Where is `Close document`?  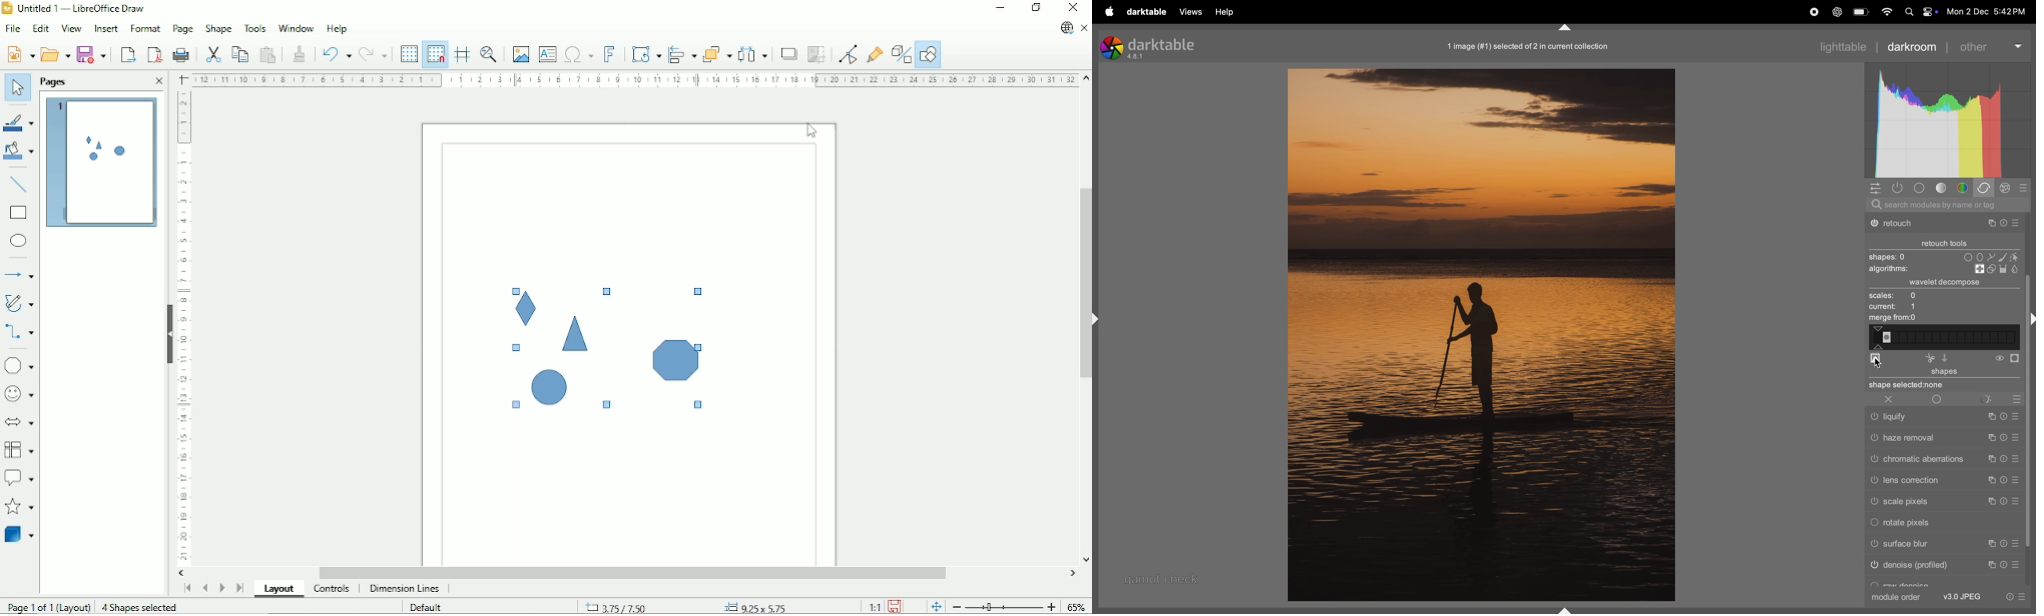 Close document is located at coordinates (1085, 29).